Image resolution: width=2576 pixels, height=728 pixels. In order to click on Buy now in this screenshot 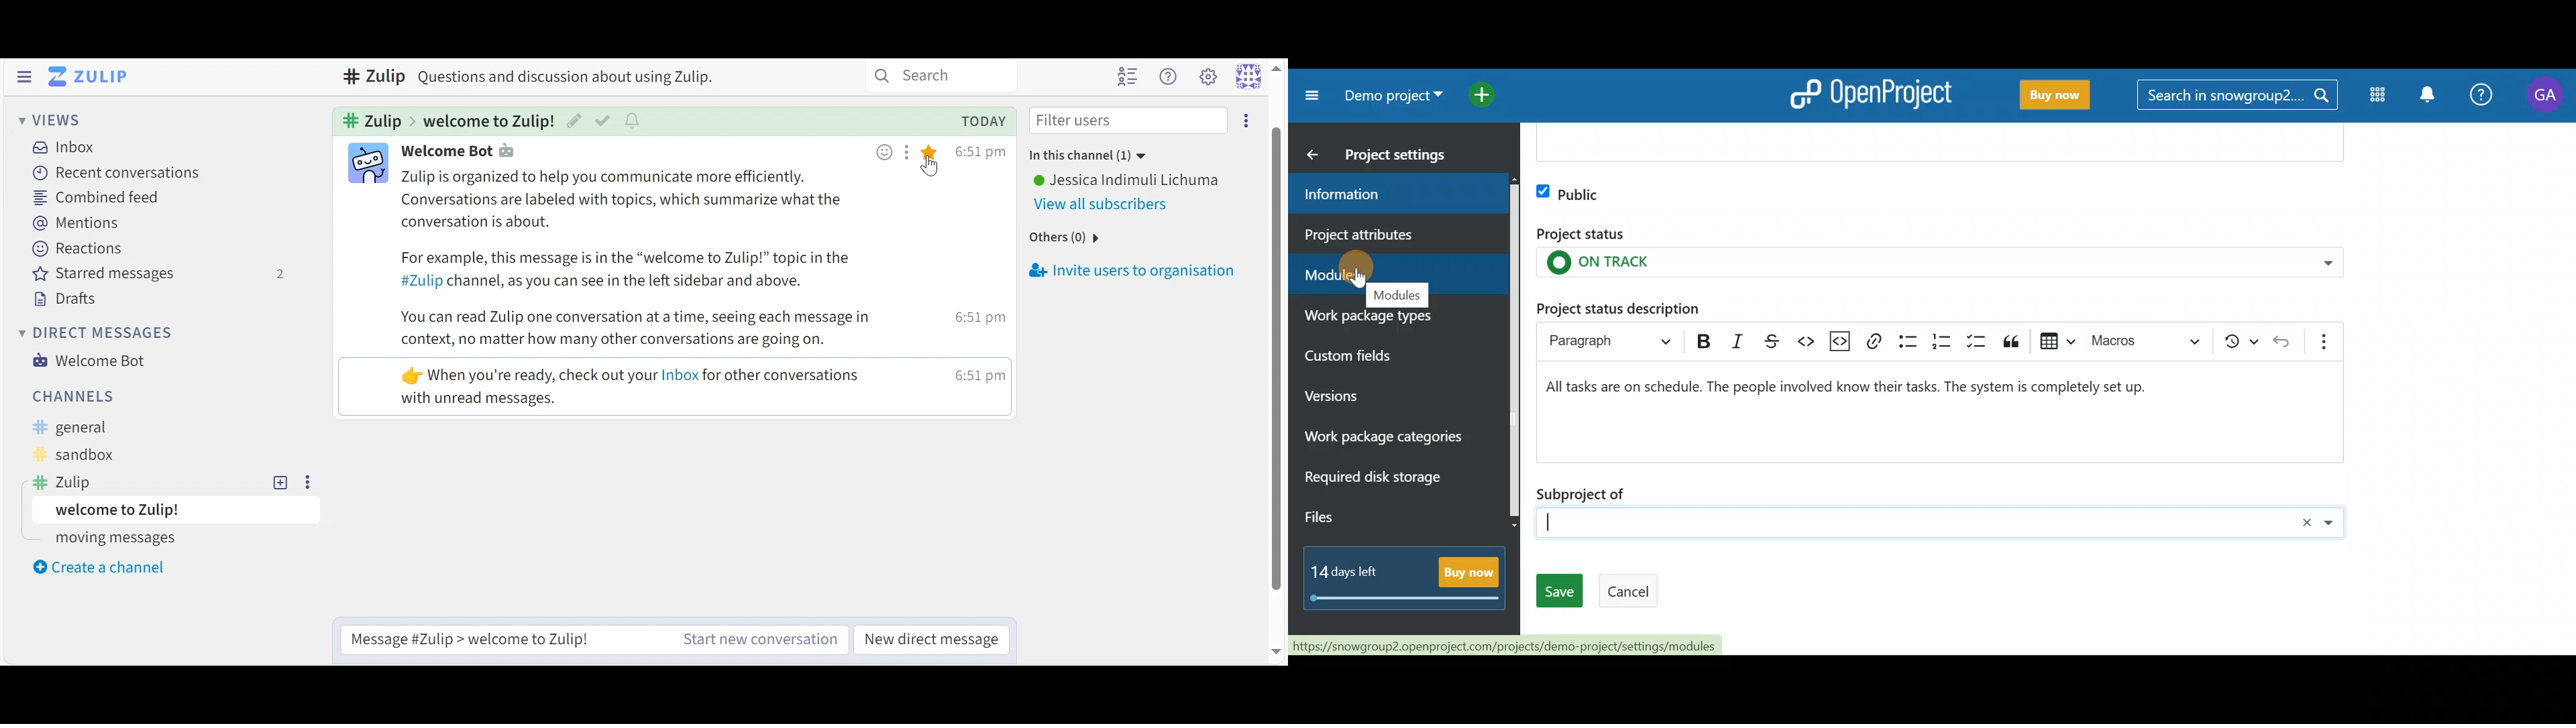, I will do `click(1409, 574)`.